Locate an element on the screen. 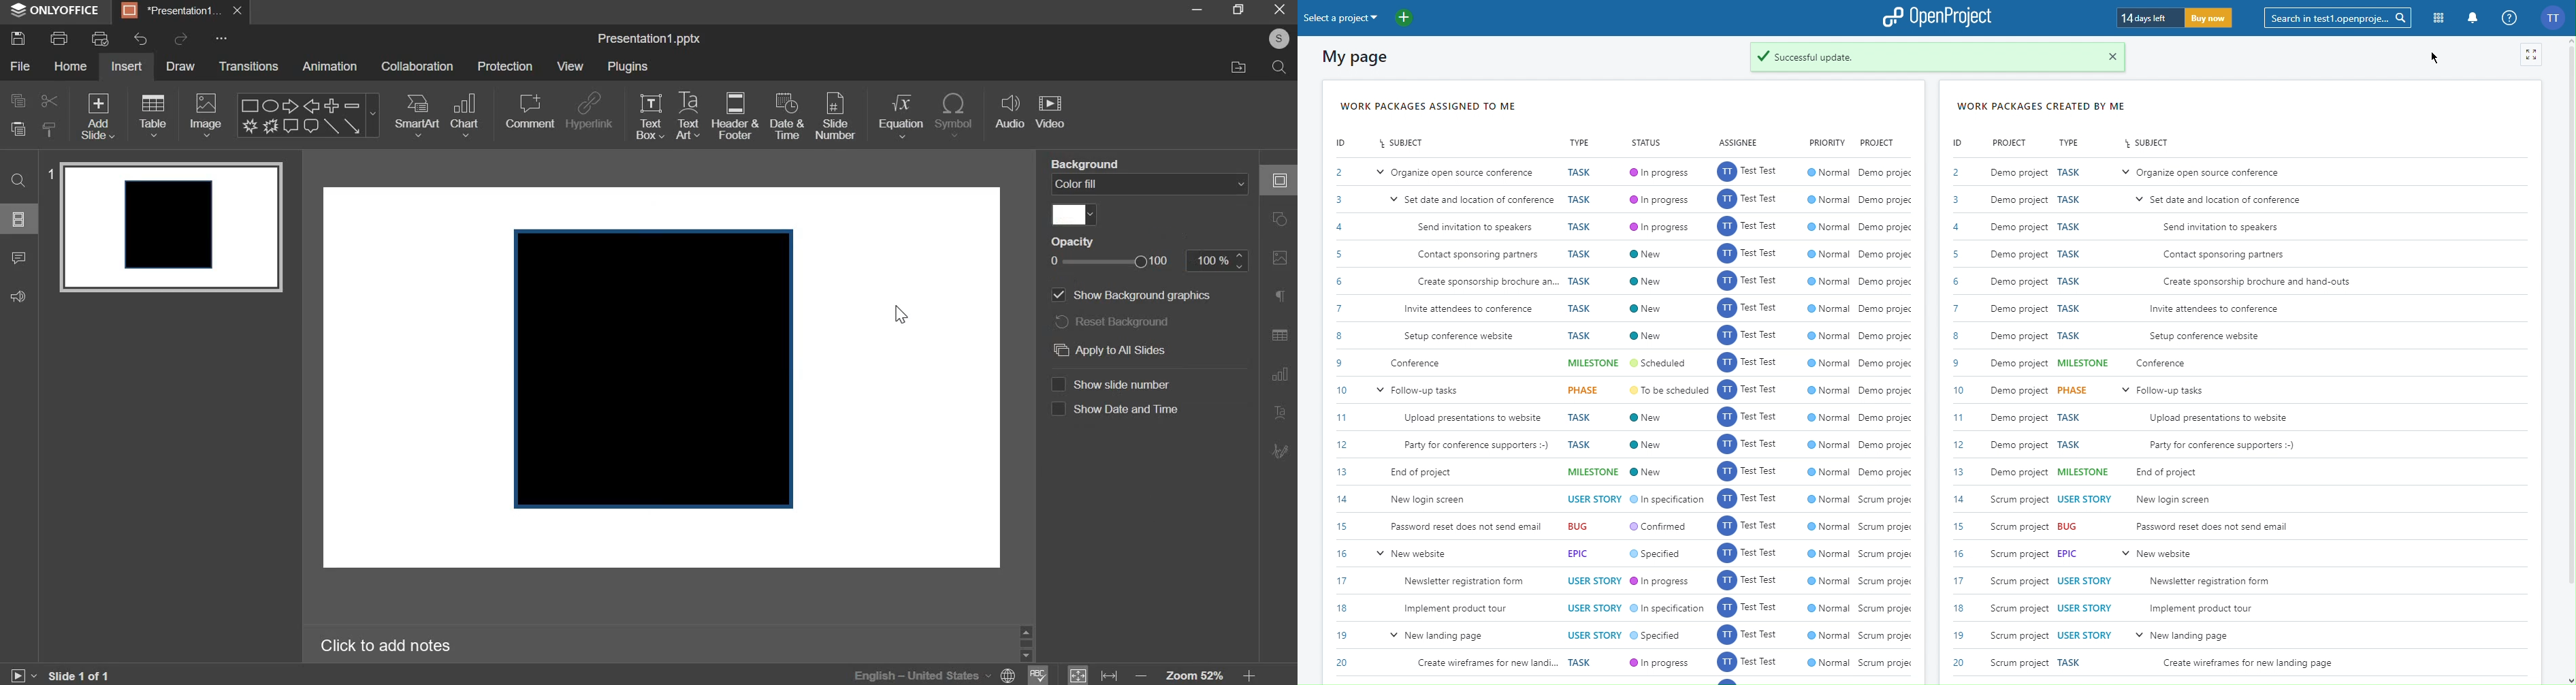 Image resolution: width=2576 pixels, height=700 pixels. In progress is located at coordinates (1662, 663).